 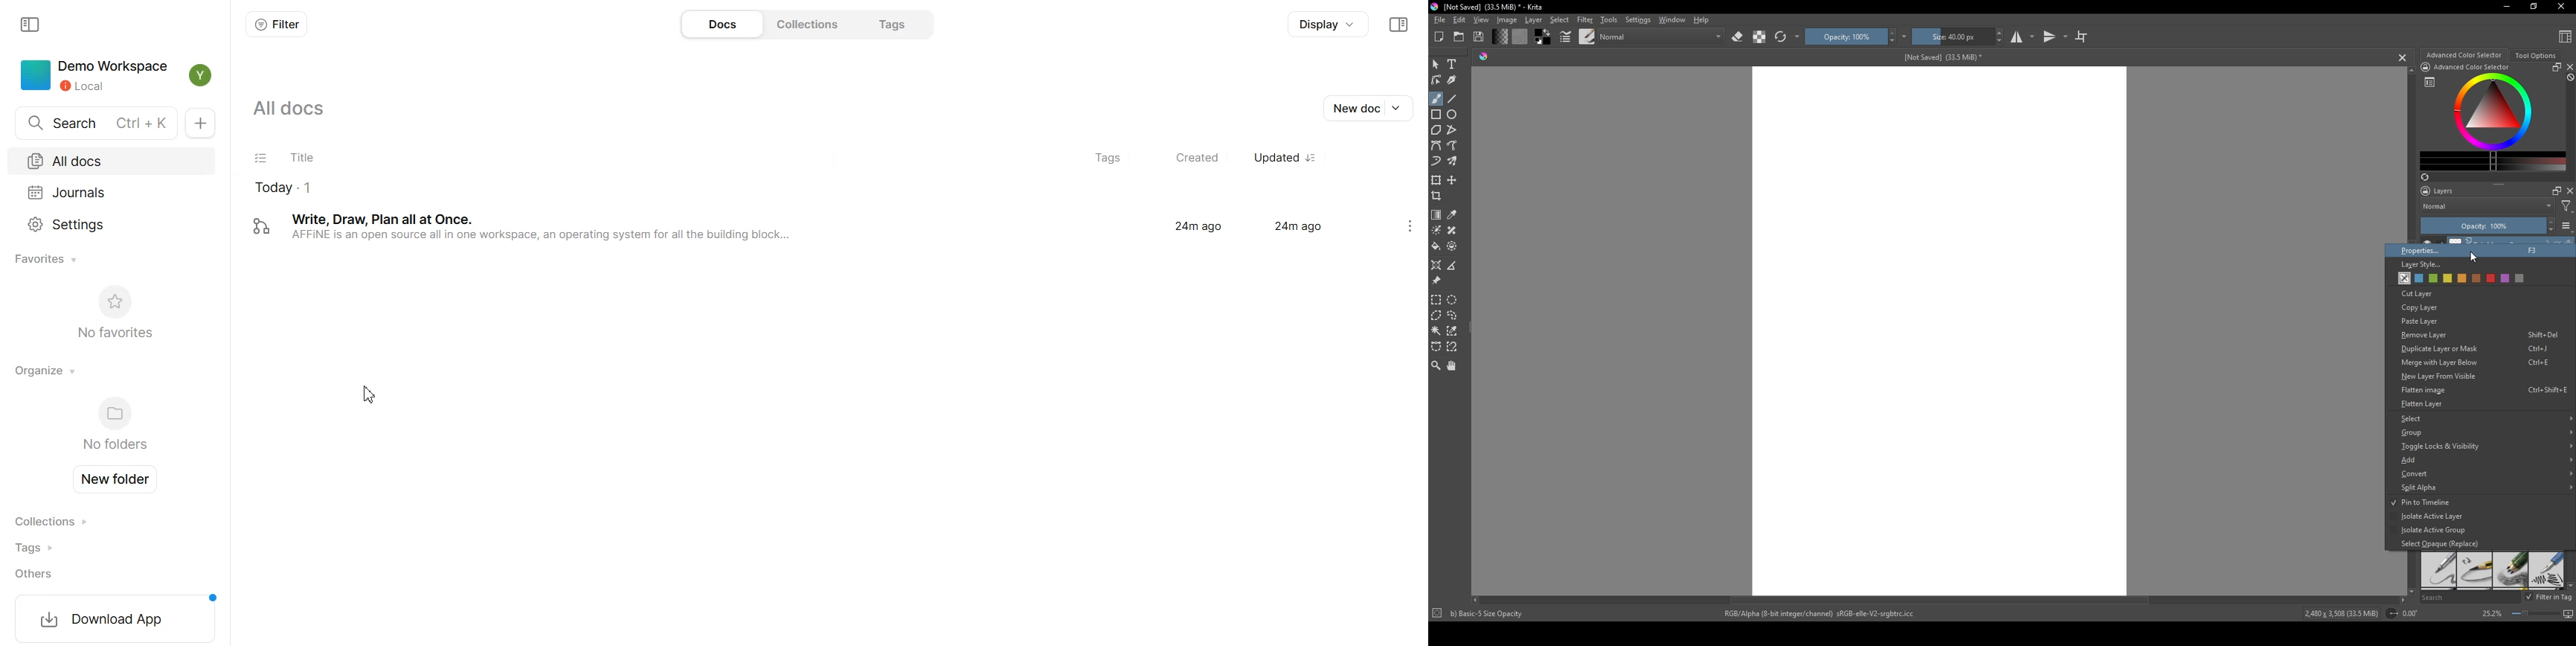 What do you see at coordinates (2483, 419) in the screenshot?
I see `Select` at bounding box center [2483, 419].